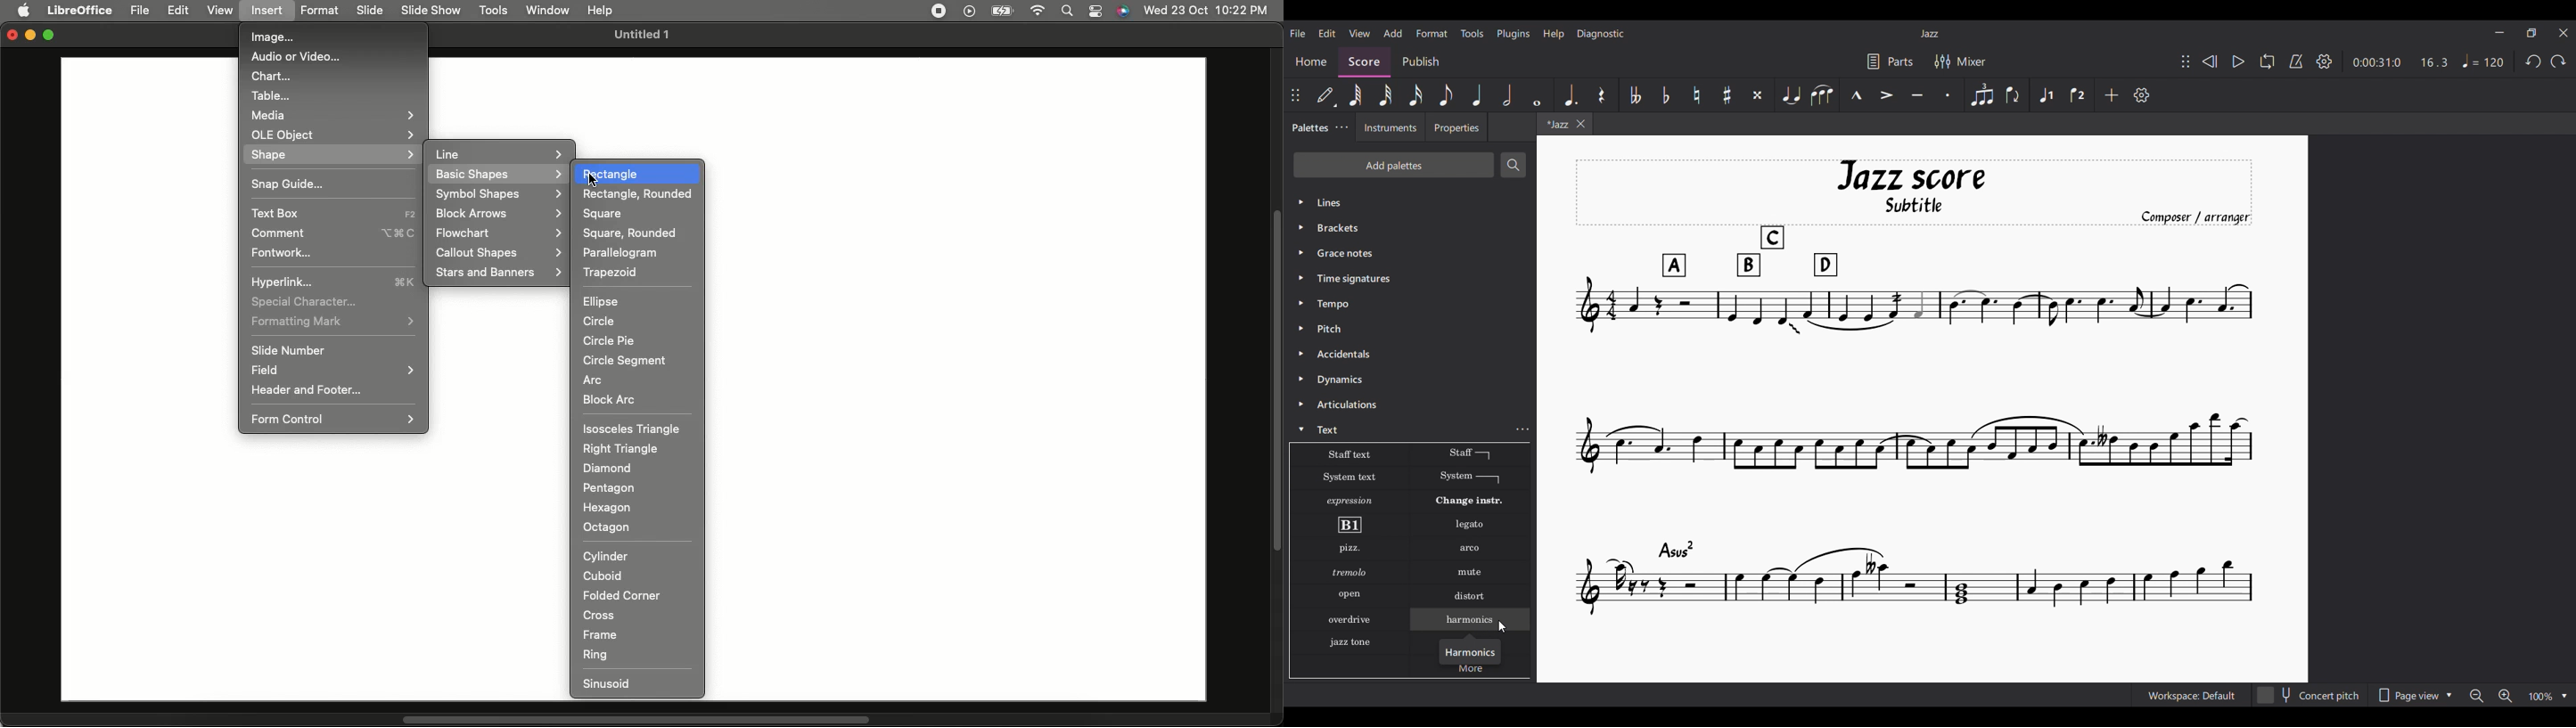 This screenshot has width=2576, height=728. What do you see at coordinates (1348, 229) in the screenshot?
I see `Bracket` at bounding box center [1348, 229].